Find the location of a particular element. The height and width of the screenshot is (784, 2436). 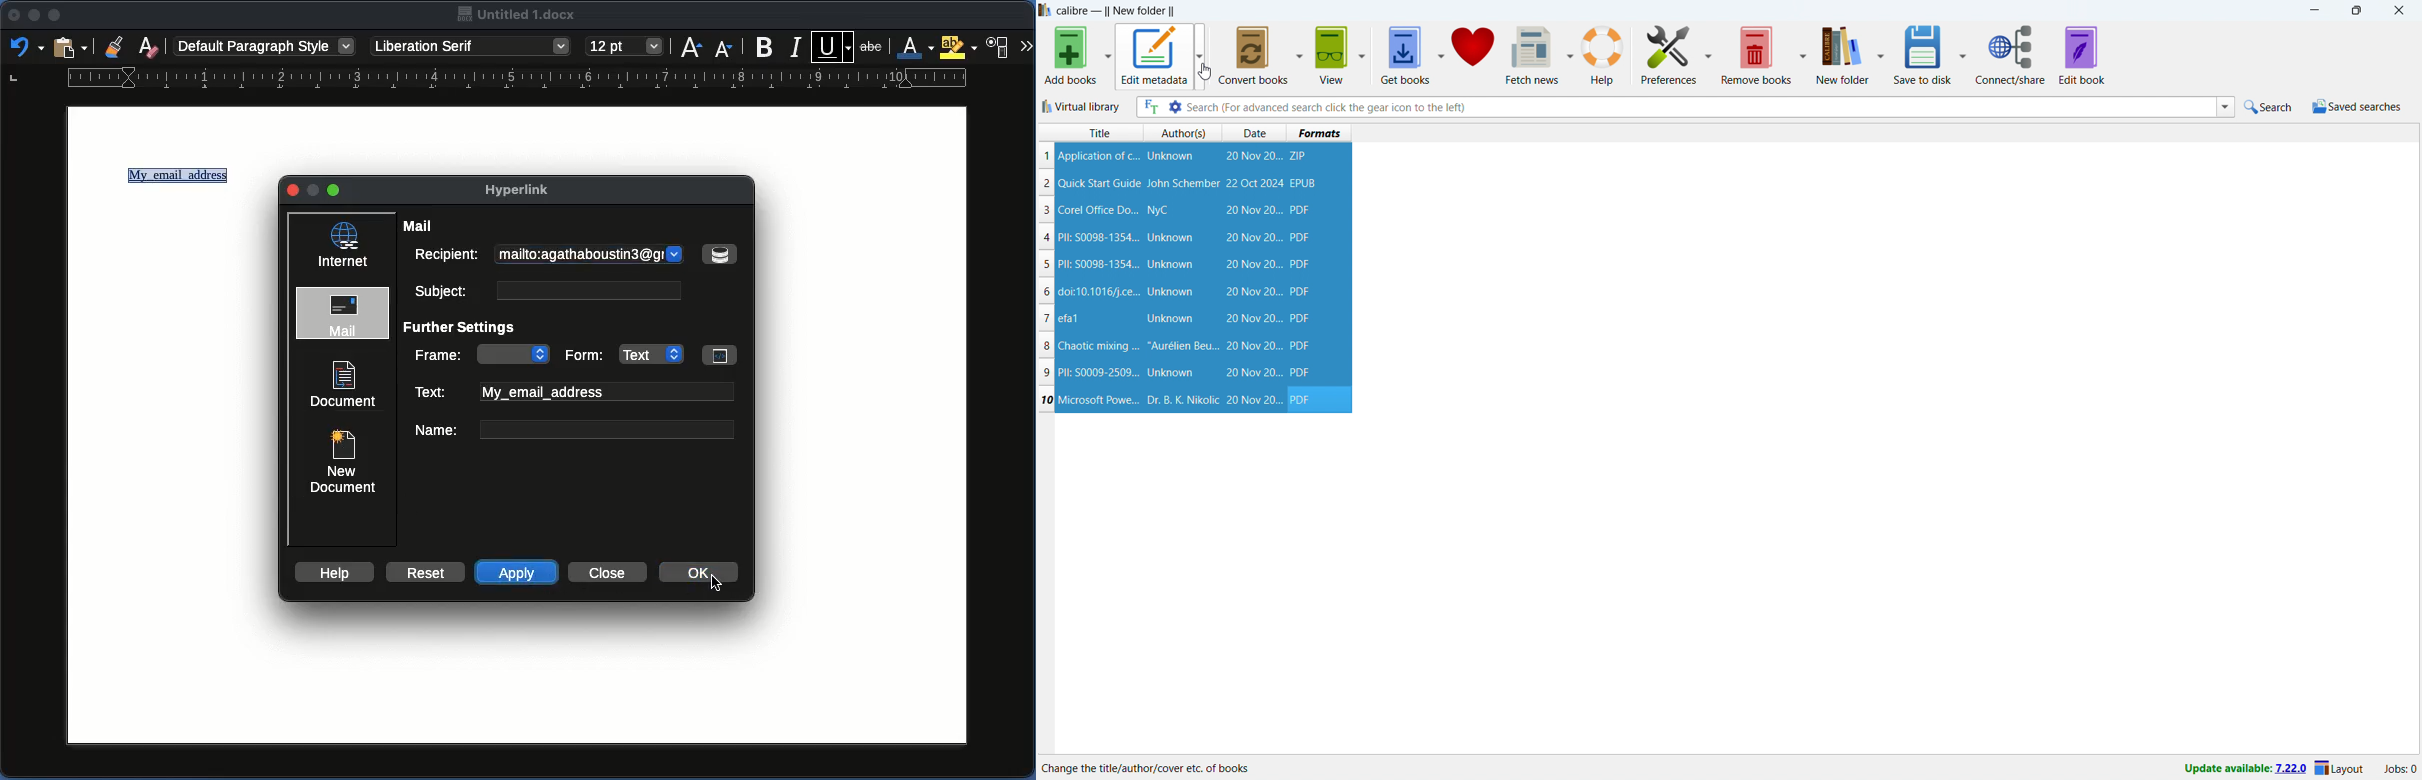

connect/share is located at coordinates (2011, 54).